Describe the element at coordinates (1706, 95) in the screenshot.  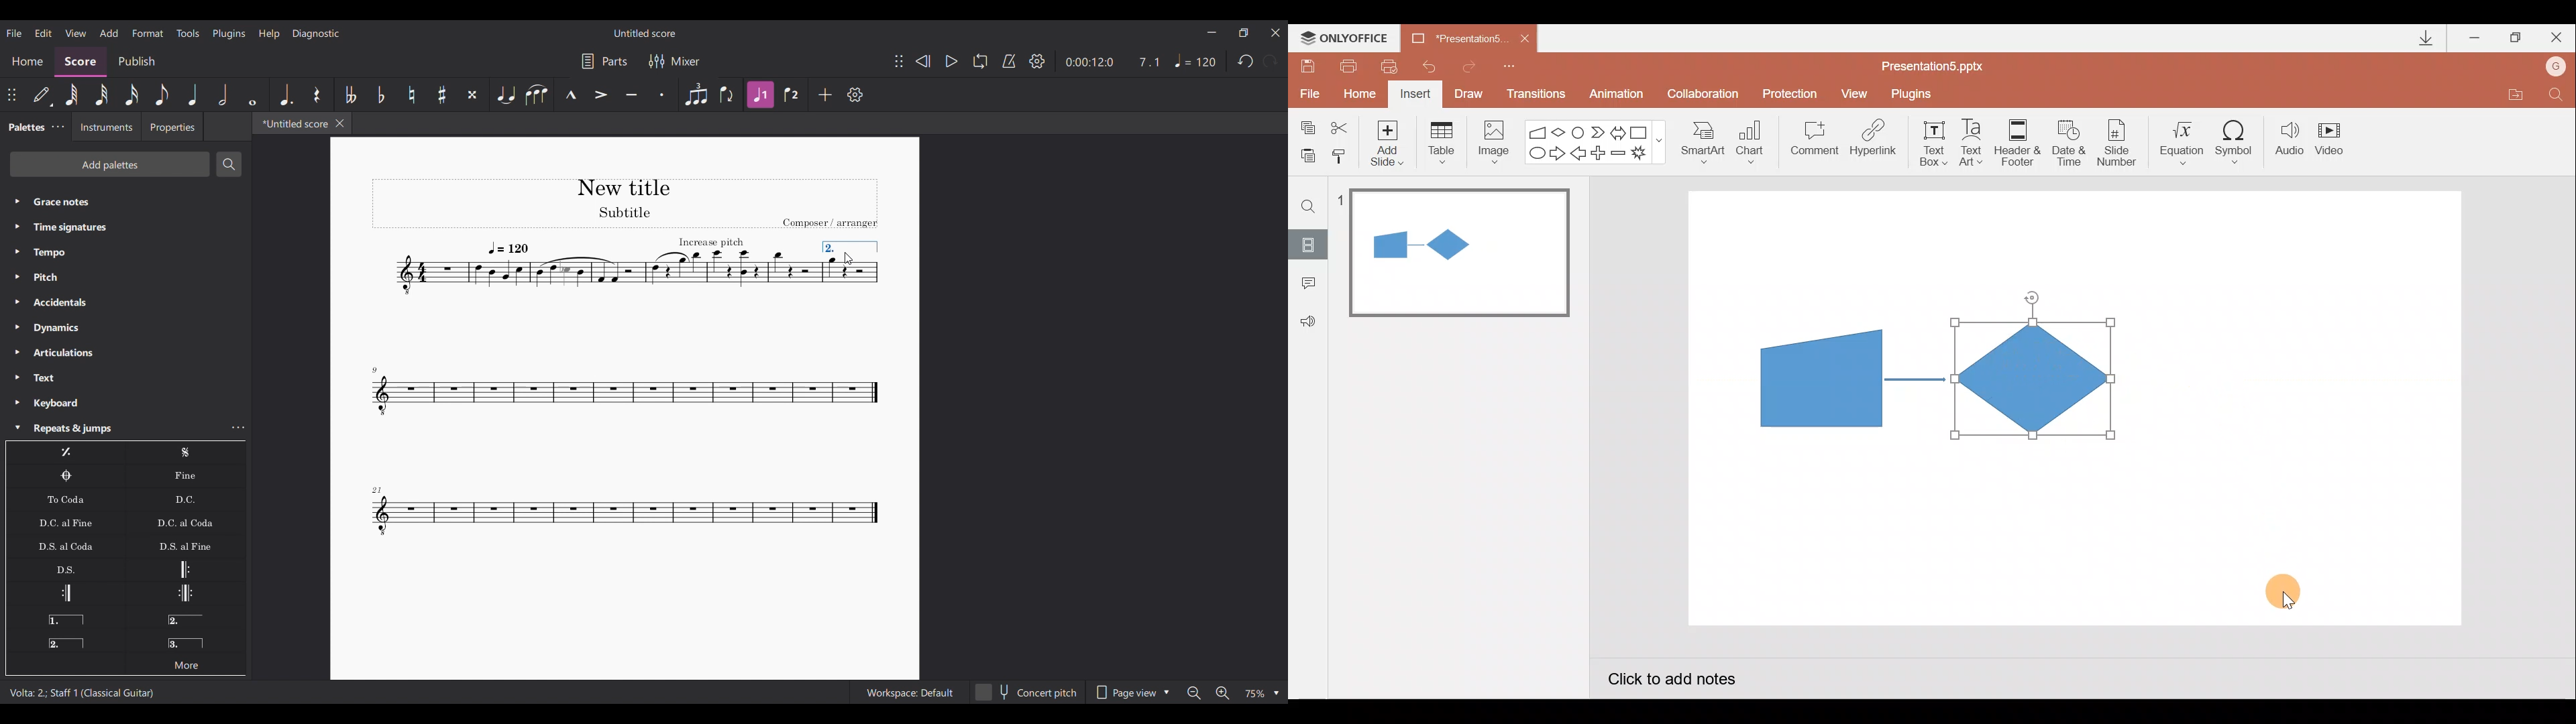
I see `Collaboration` at that location.